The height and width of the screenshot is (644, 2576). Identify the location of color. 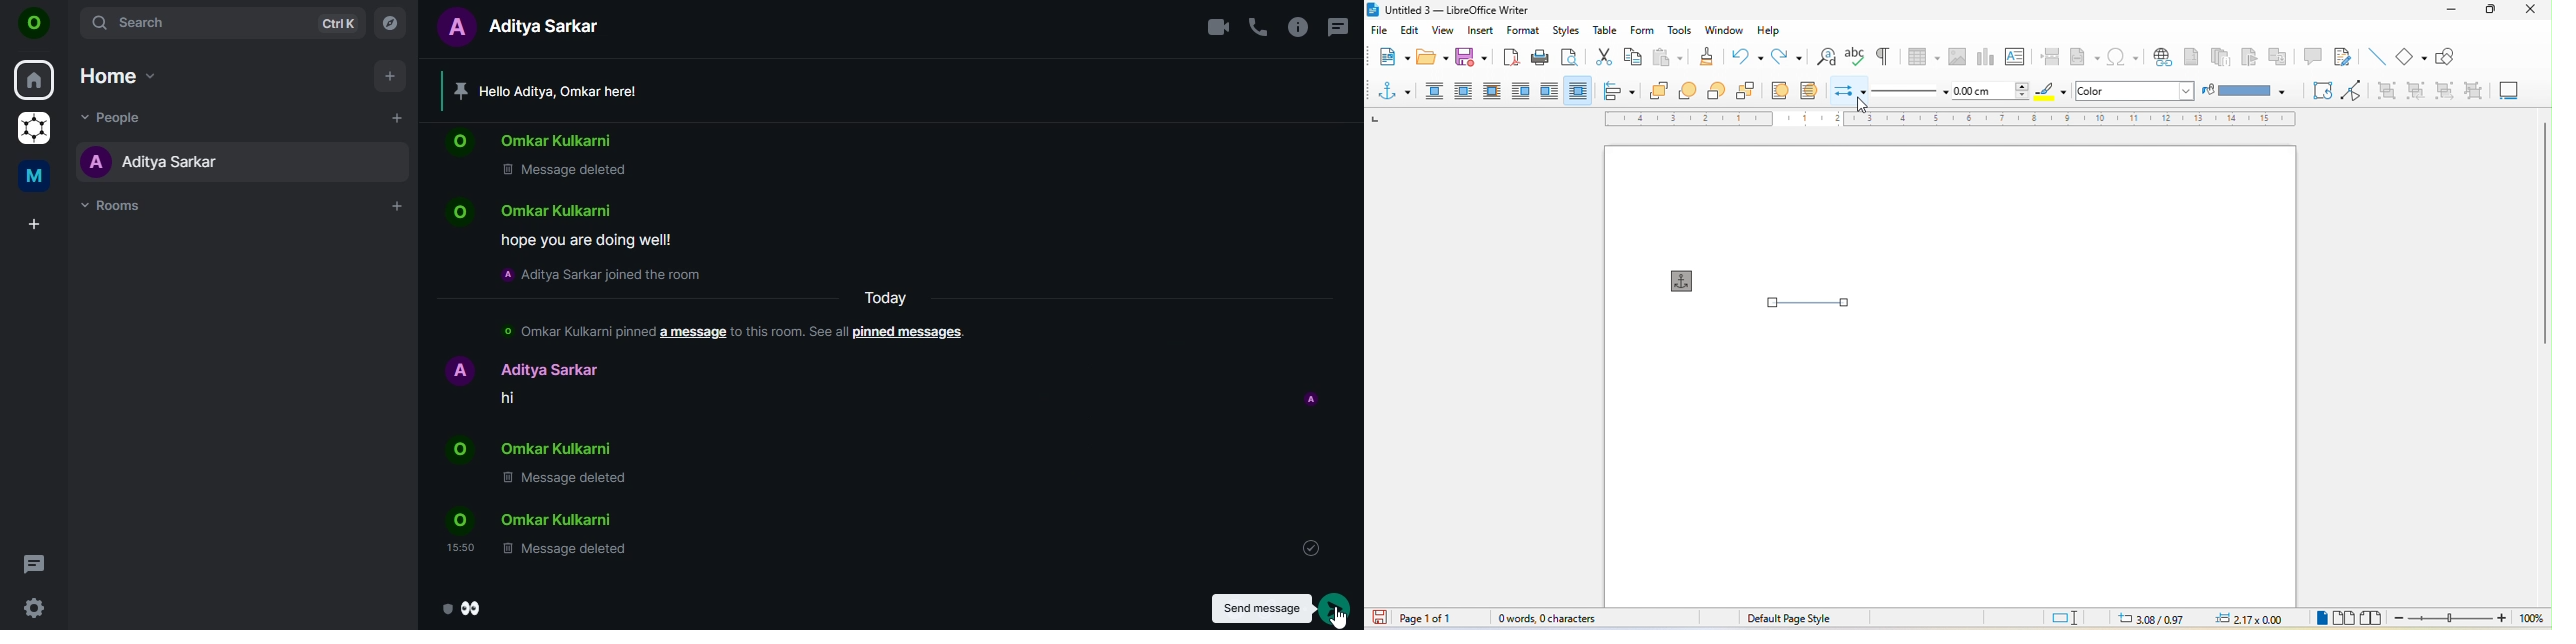
(2116, 90).